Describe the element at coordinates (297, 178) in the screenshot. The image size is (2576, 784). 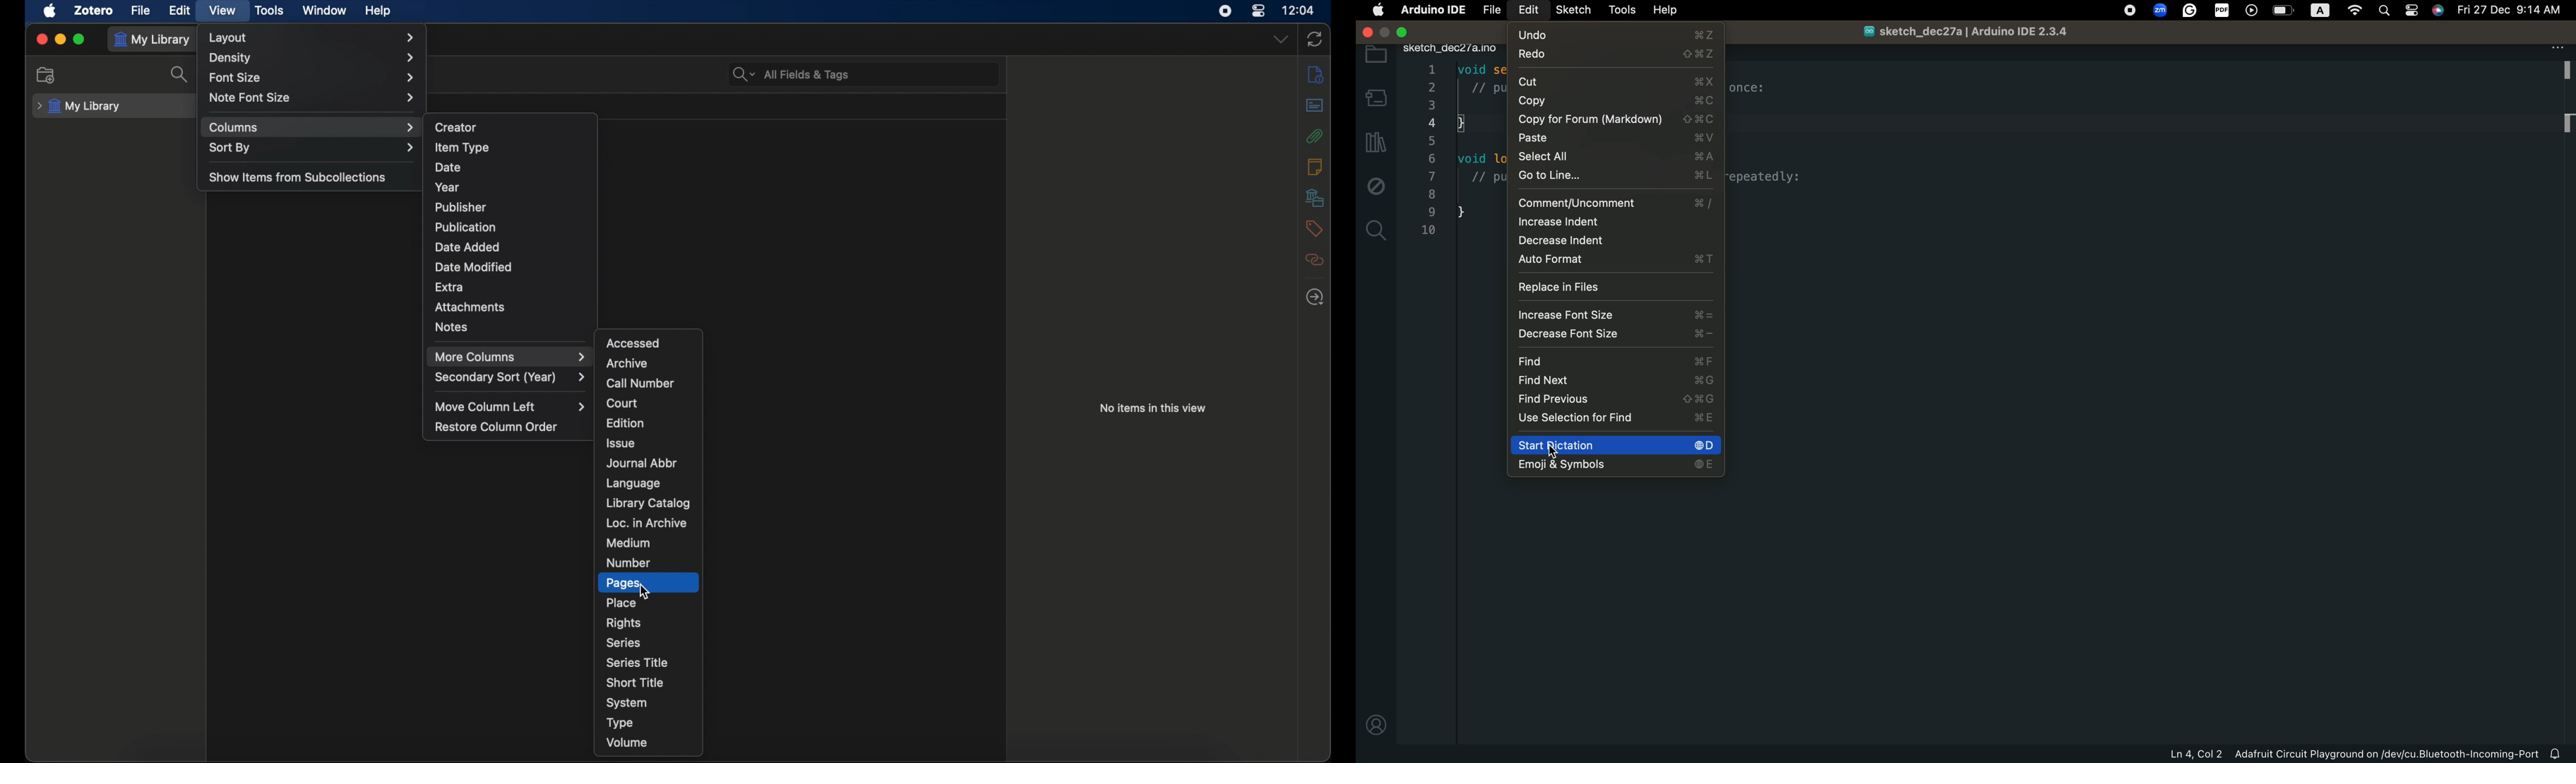
I see `show items from subcollections` at that location.